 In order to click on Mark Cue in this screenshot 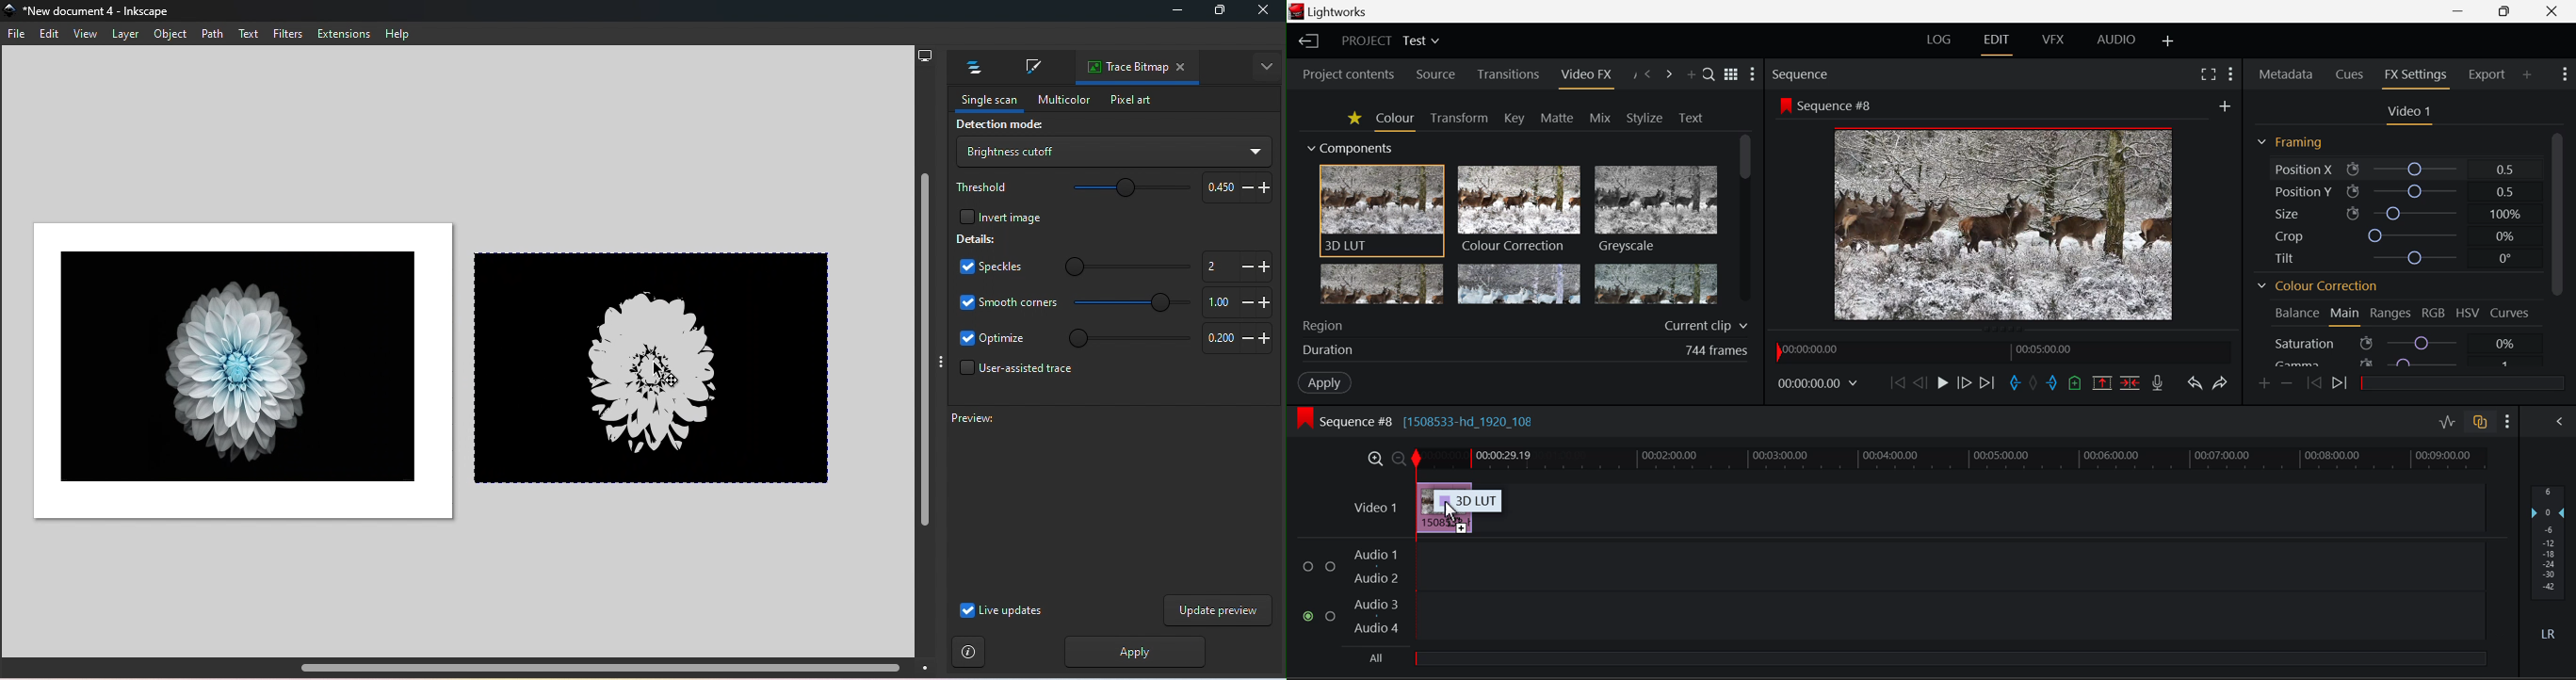, I will do `click(2074, 382)`.